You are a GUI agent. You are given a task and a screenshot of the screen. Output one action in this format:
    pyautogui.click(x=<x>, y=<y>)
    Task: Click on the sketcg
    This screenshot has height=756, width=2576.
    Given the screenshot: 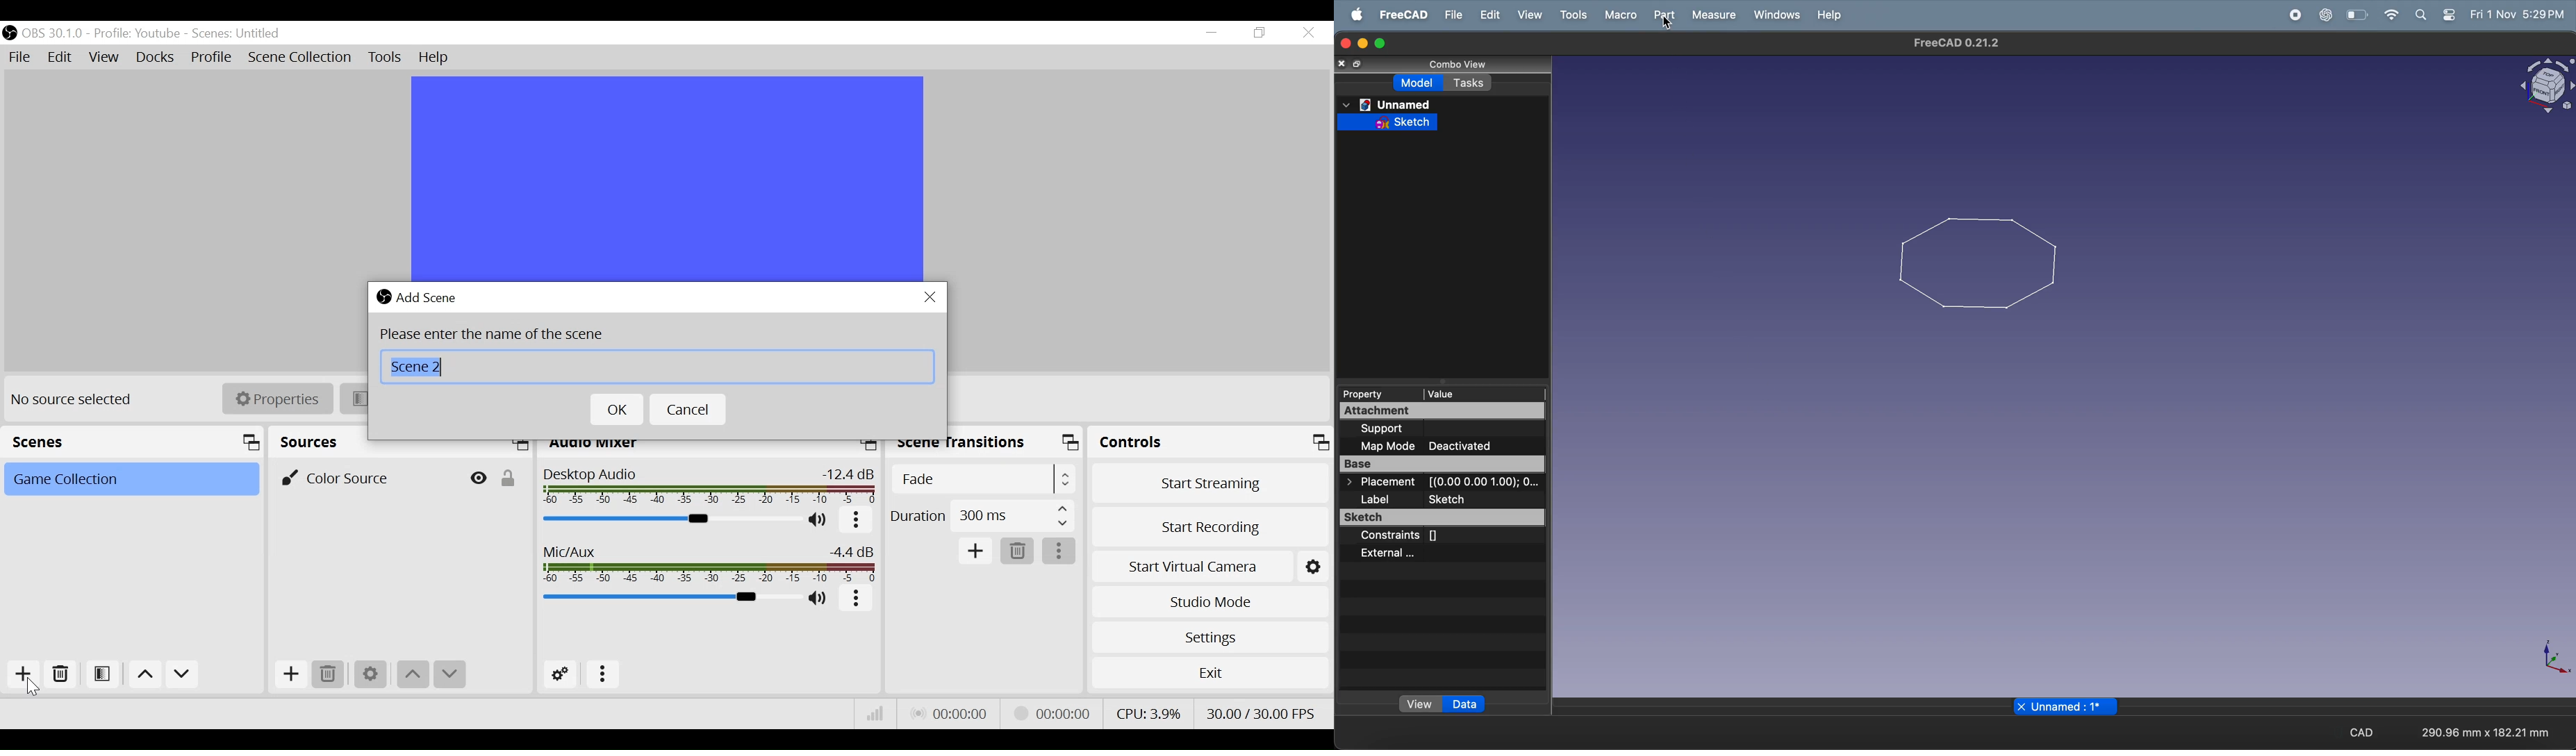 What is the action you would take?
    pyautogui.click(x=1439, y=517)
    